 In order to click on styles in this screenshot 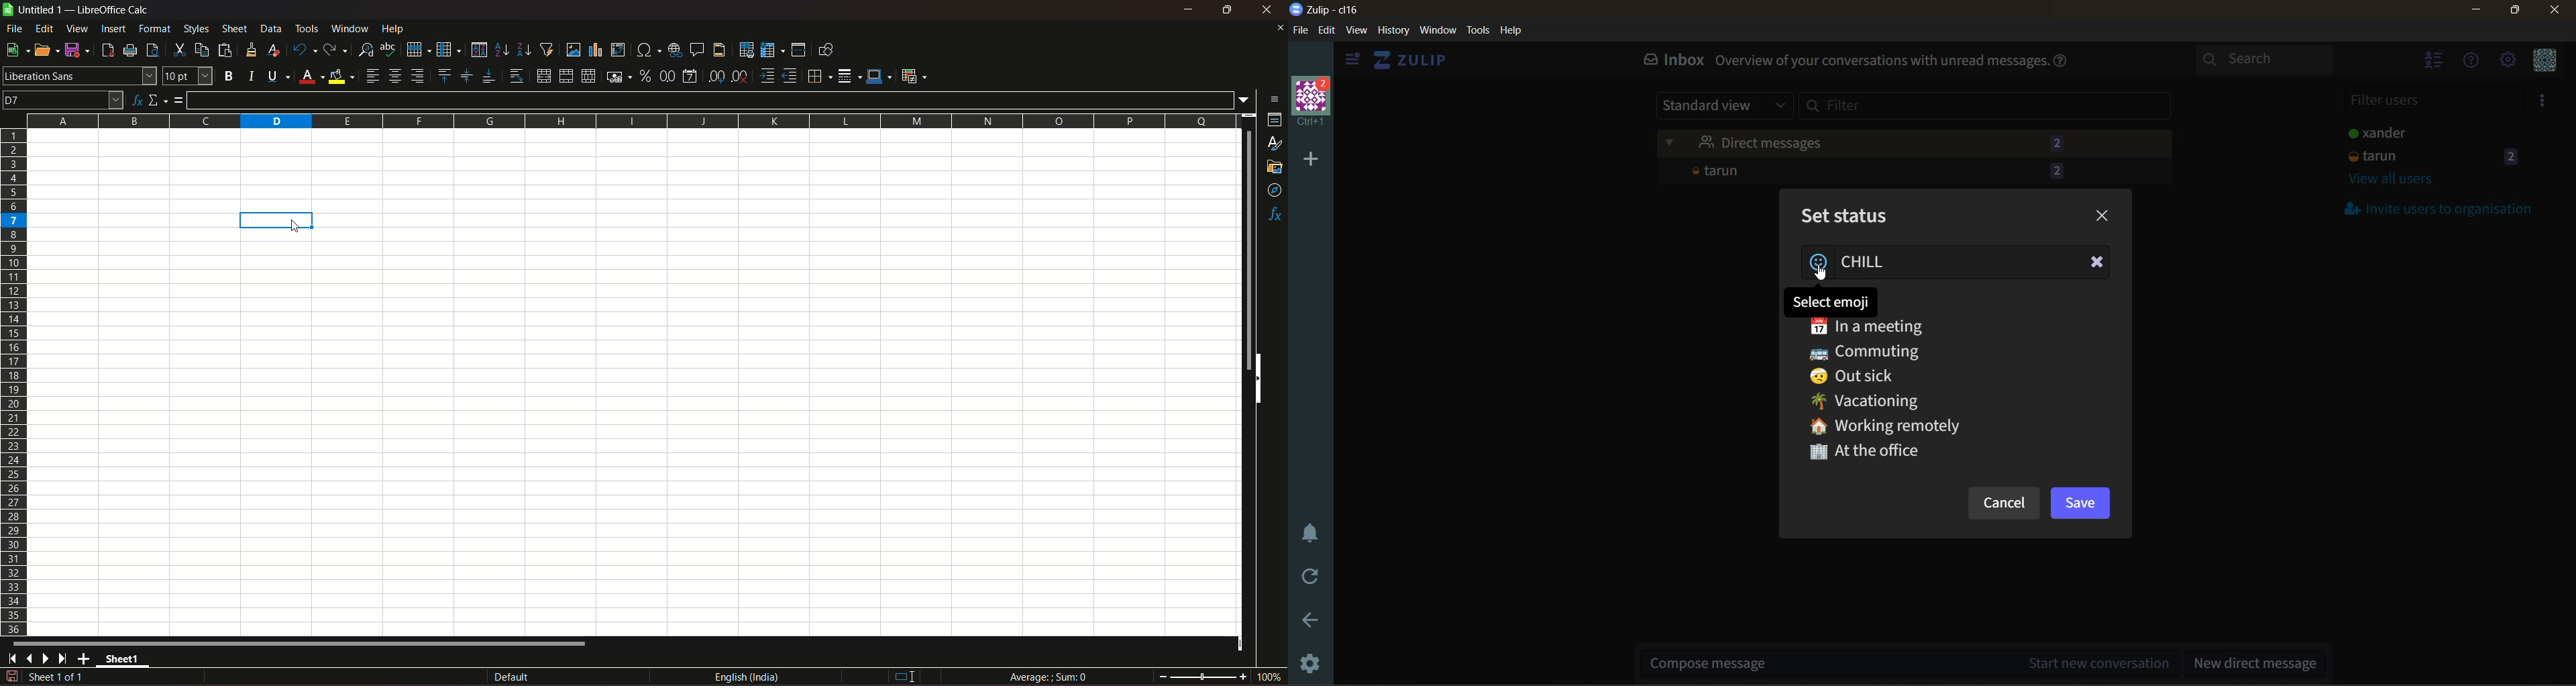, I will do `click(1276, 144)`.